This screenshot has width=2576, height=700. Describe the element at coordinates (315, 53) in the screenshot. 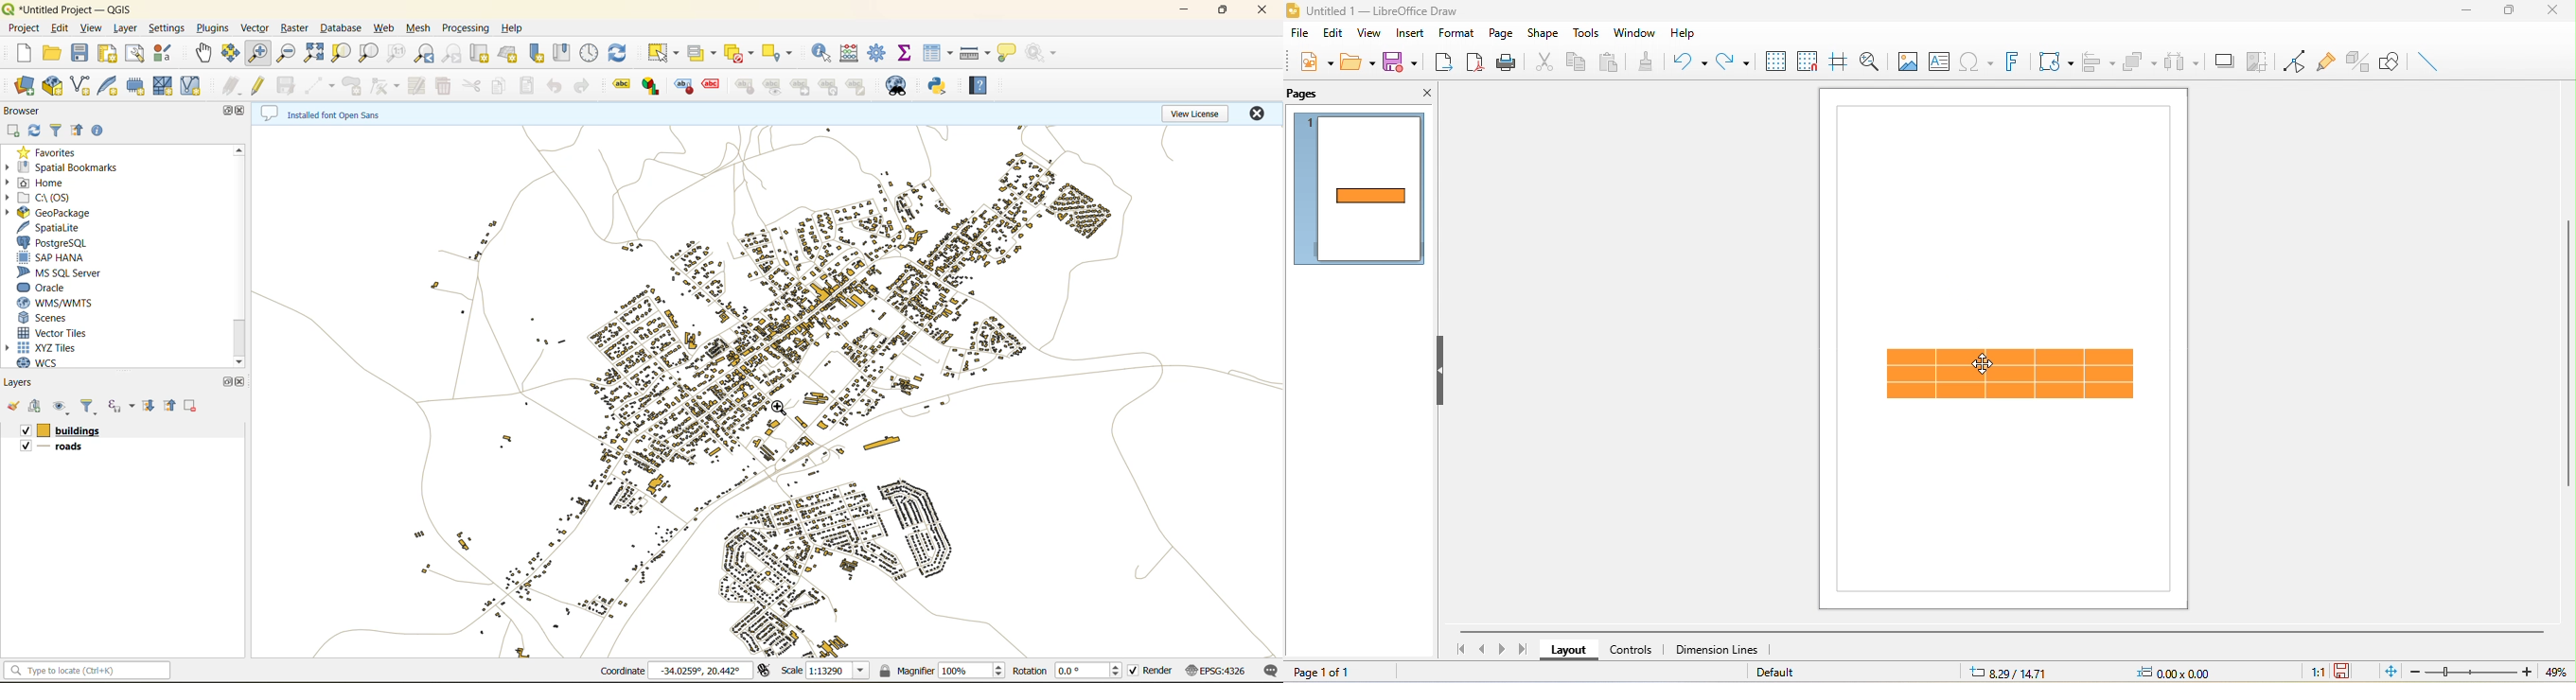

I see `zoom full` at that location.